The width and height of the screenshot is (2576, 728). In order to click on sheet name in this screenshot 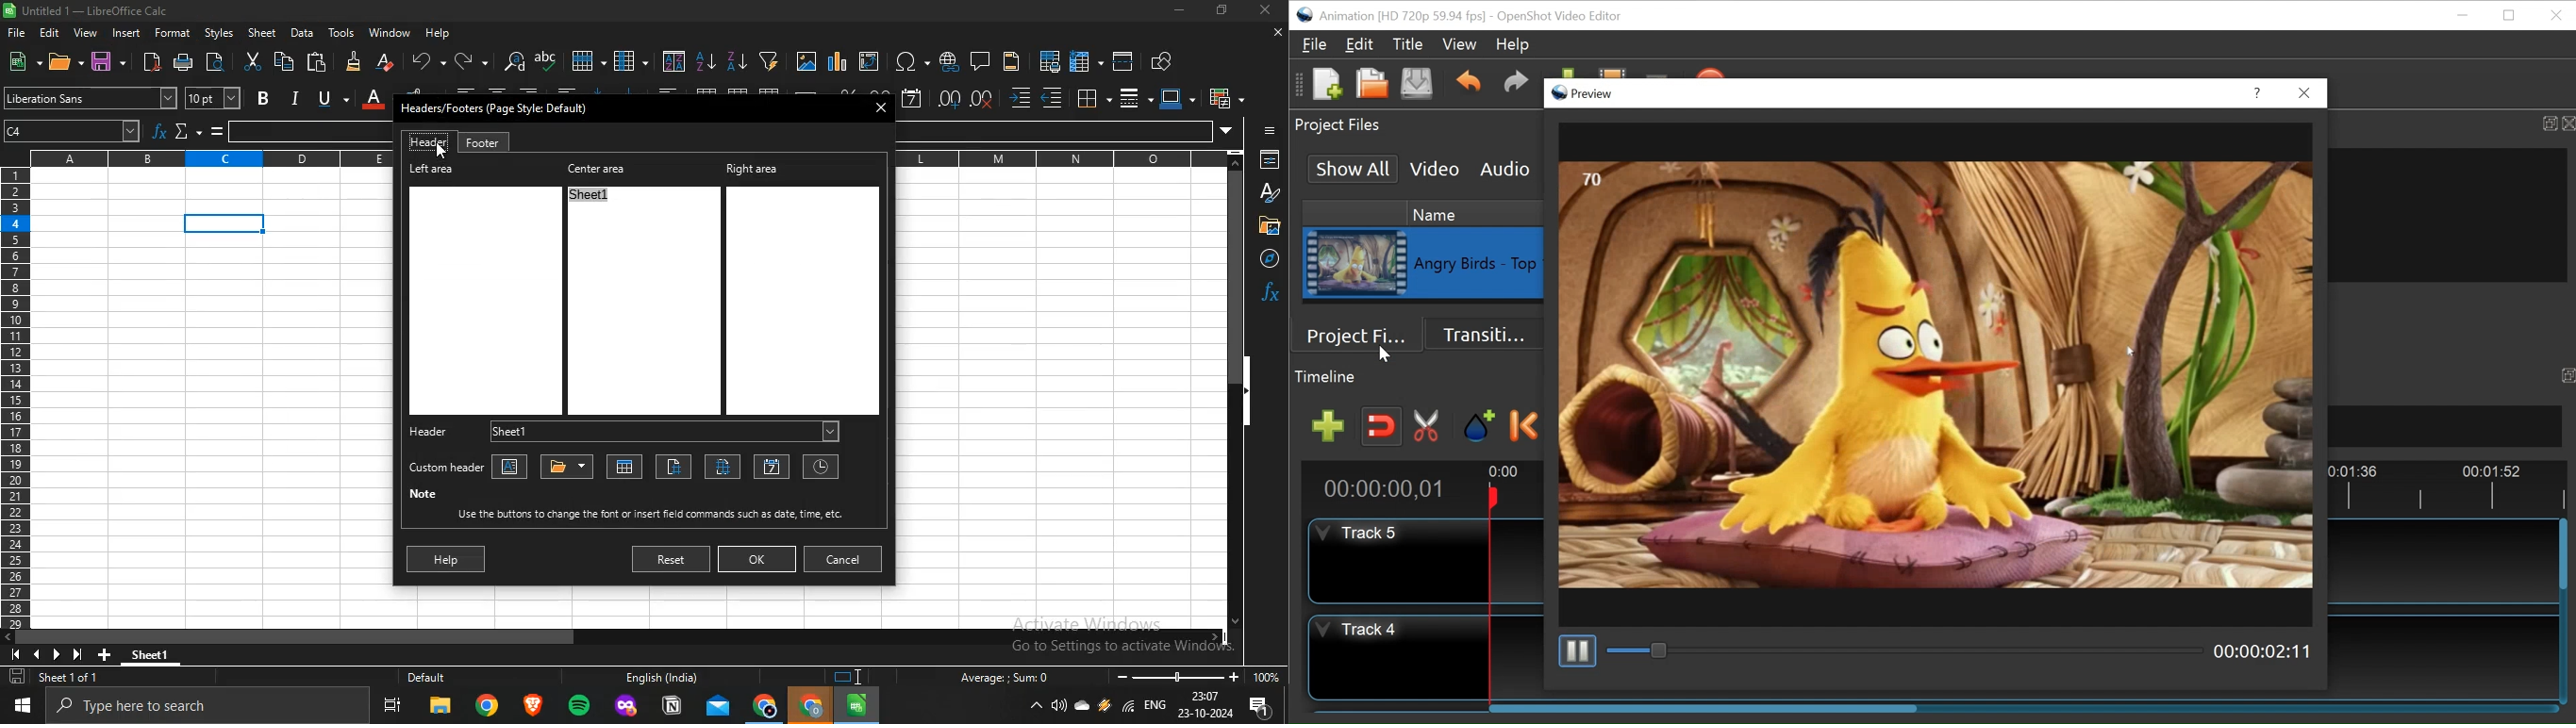, I will do `click(625, 466)`.